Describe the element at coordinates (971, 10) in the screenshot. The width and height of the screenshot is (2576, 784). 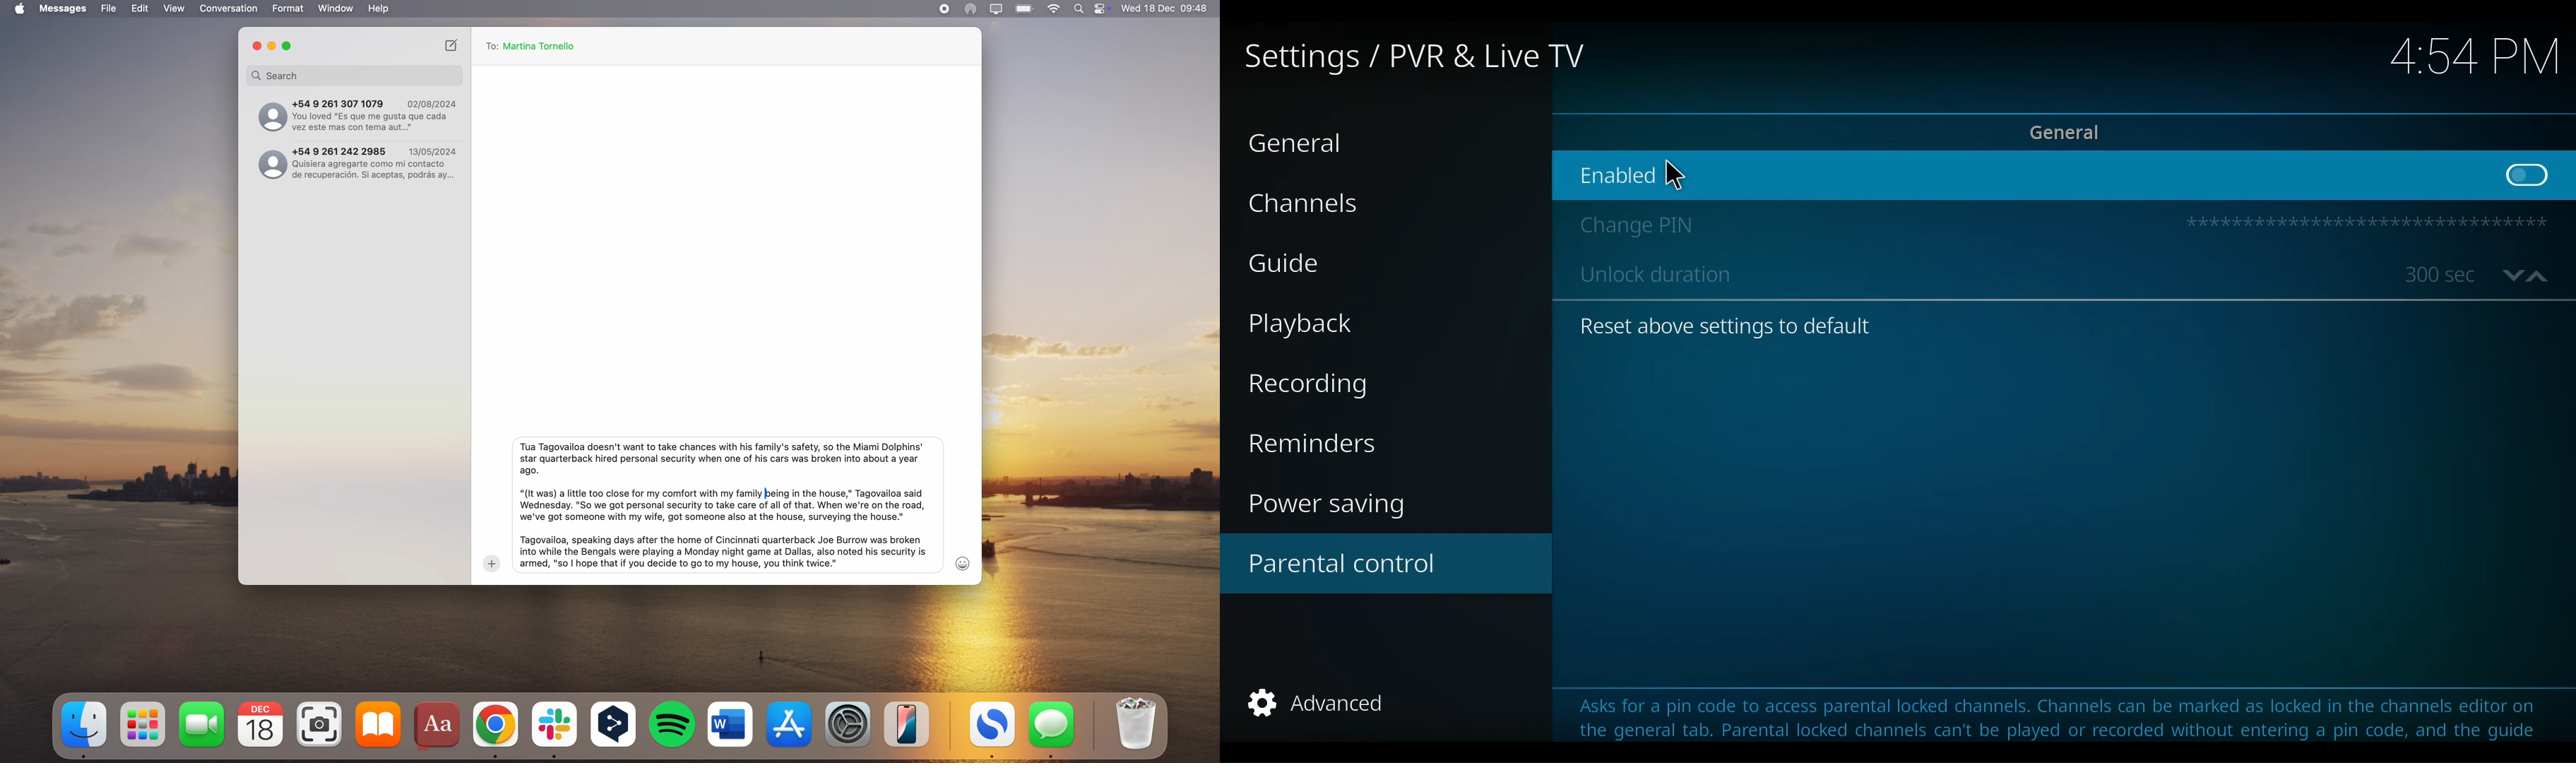
I see `Airdrop` at that location.